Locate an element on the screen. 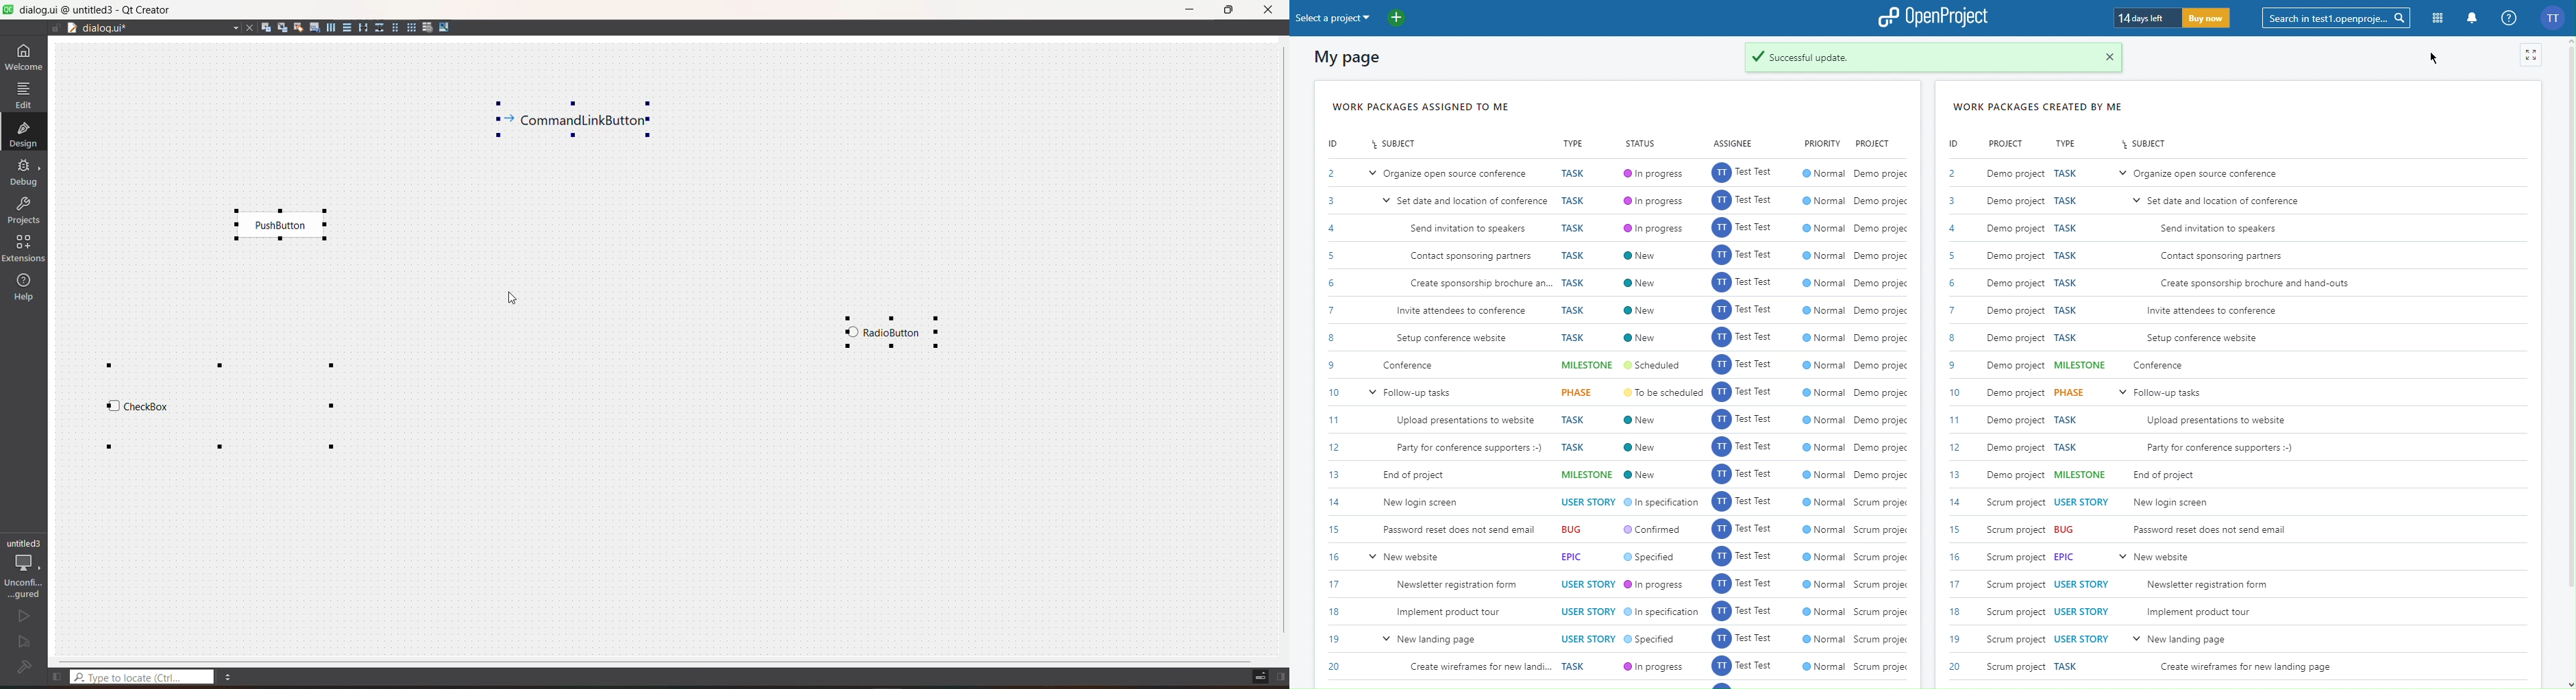 This screenshot has height=700, width=2576. layout vertically is located at coordinates (345, 28).